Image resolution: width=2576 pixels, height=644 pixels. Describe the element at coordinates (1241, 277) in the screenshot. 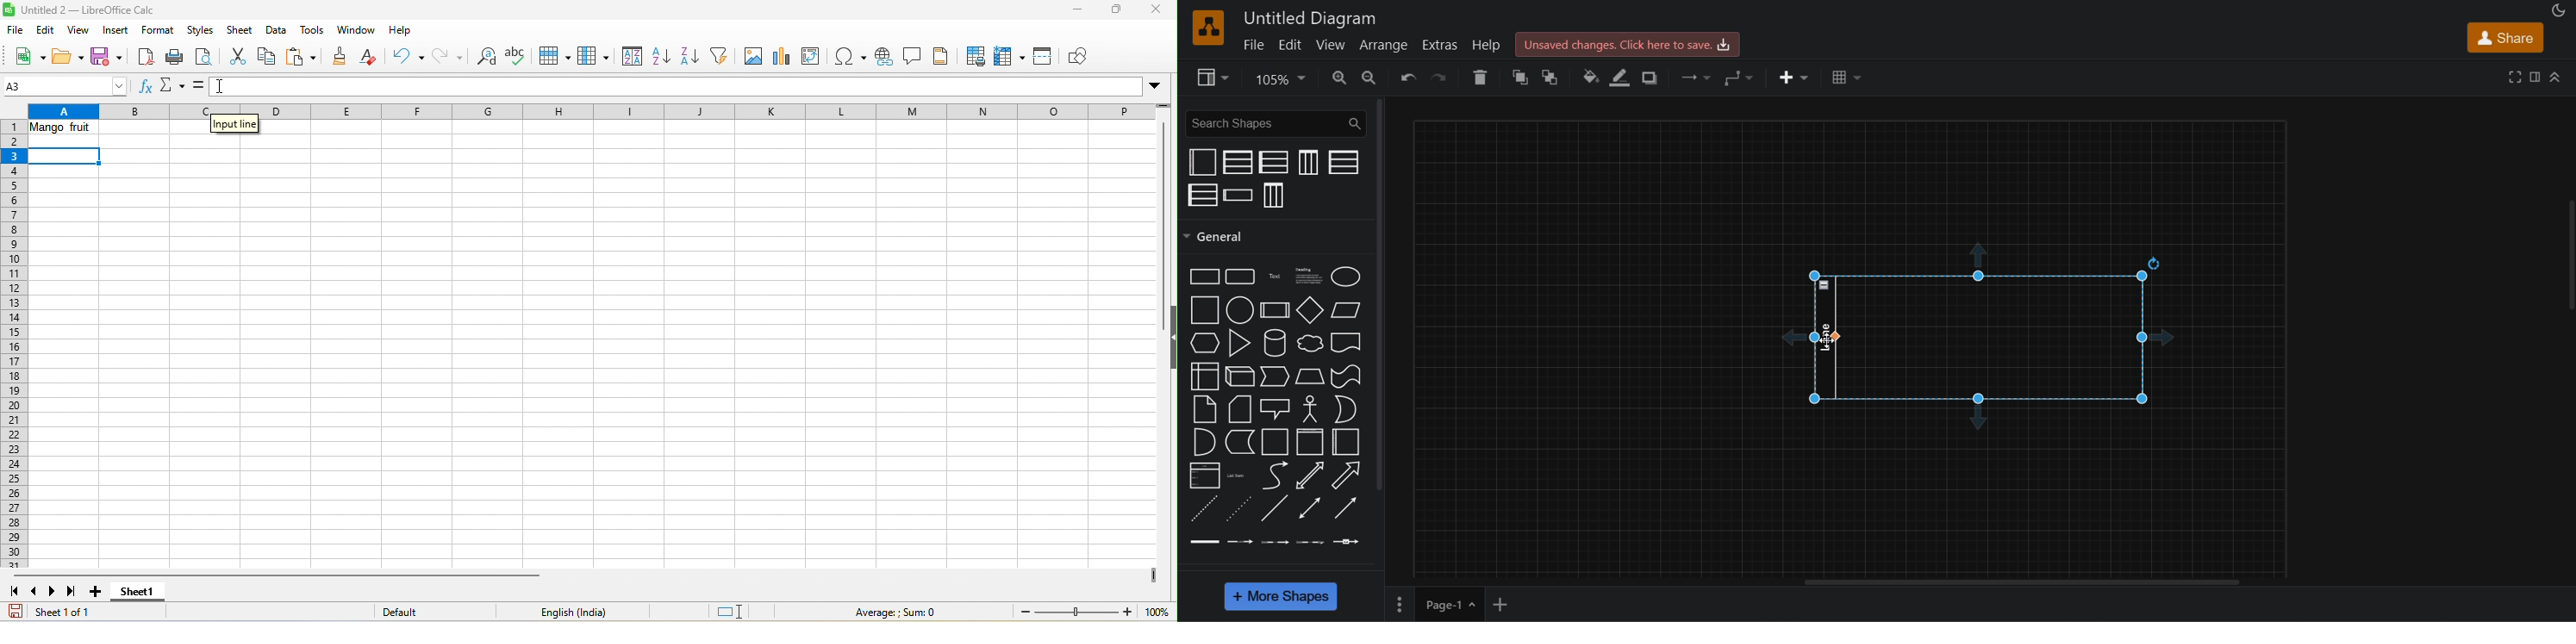

I see `Rounded rectangle` at that location.